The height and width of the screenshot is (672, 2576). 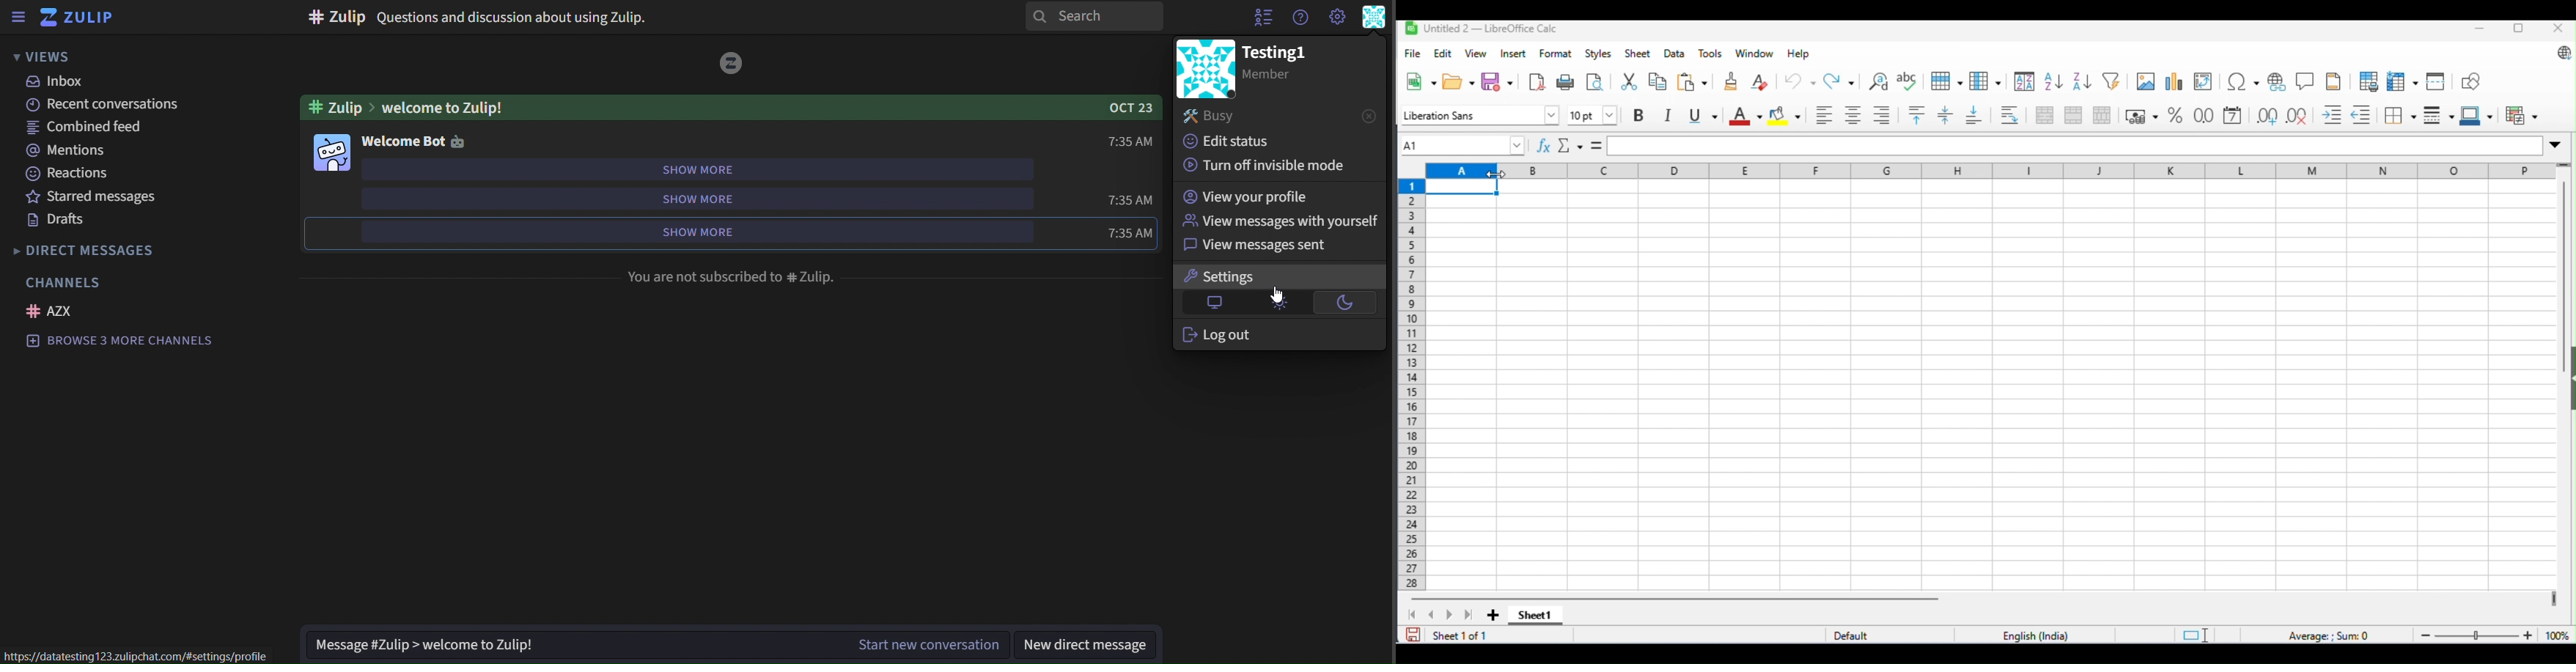 I want to click on drag to view next columns, so click(x=2554, y=597).